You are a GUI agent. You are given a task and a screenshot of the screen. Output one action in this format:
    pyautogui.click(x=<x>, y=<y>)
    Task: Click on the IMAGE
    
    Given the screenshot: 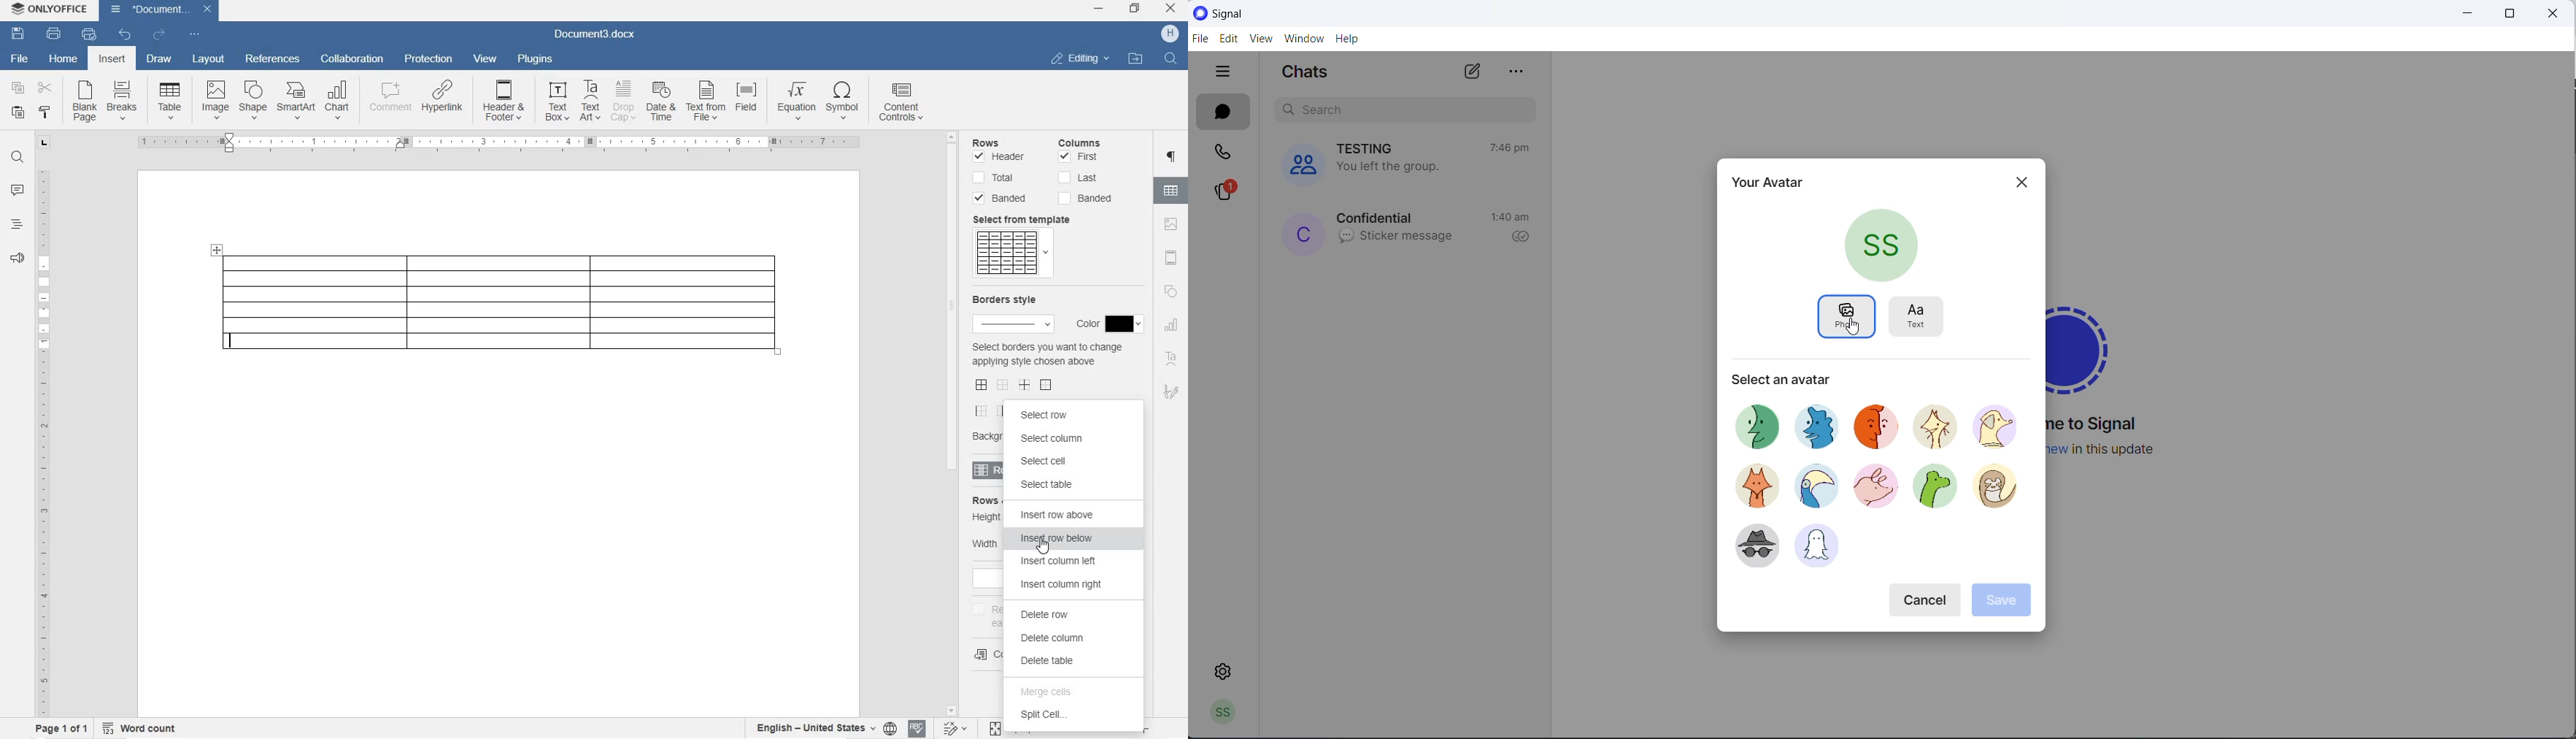 What is the action you would take?
    pyautogui.click(x=216, y=101)
    